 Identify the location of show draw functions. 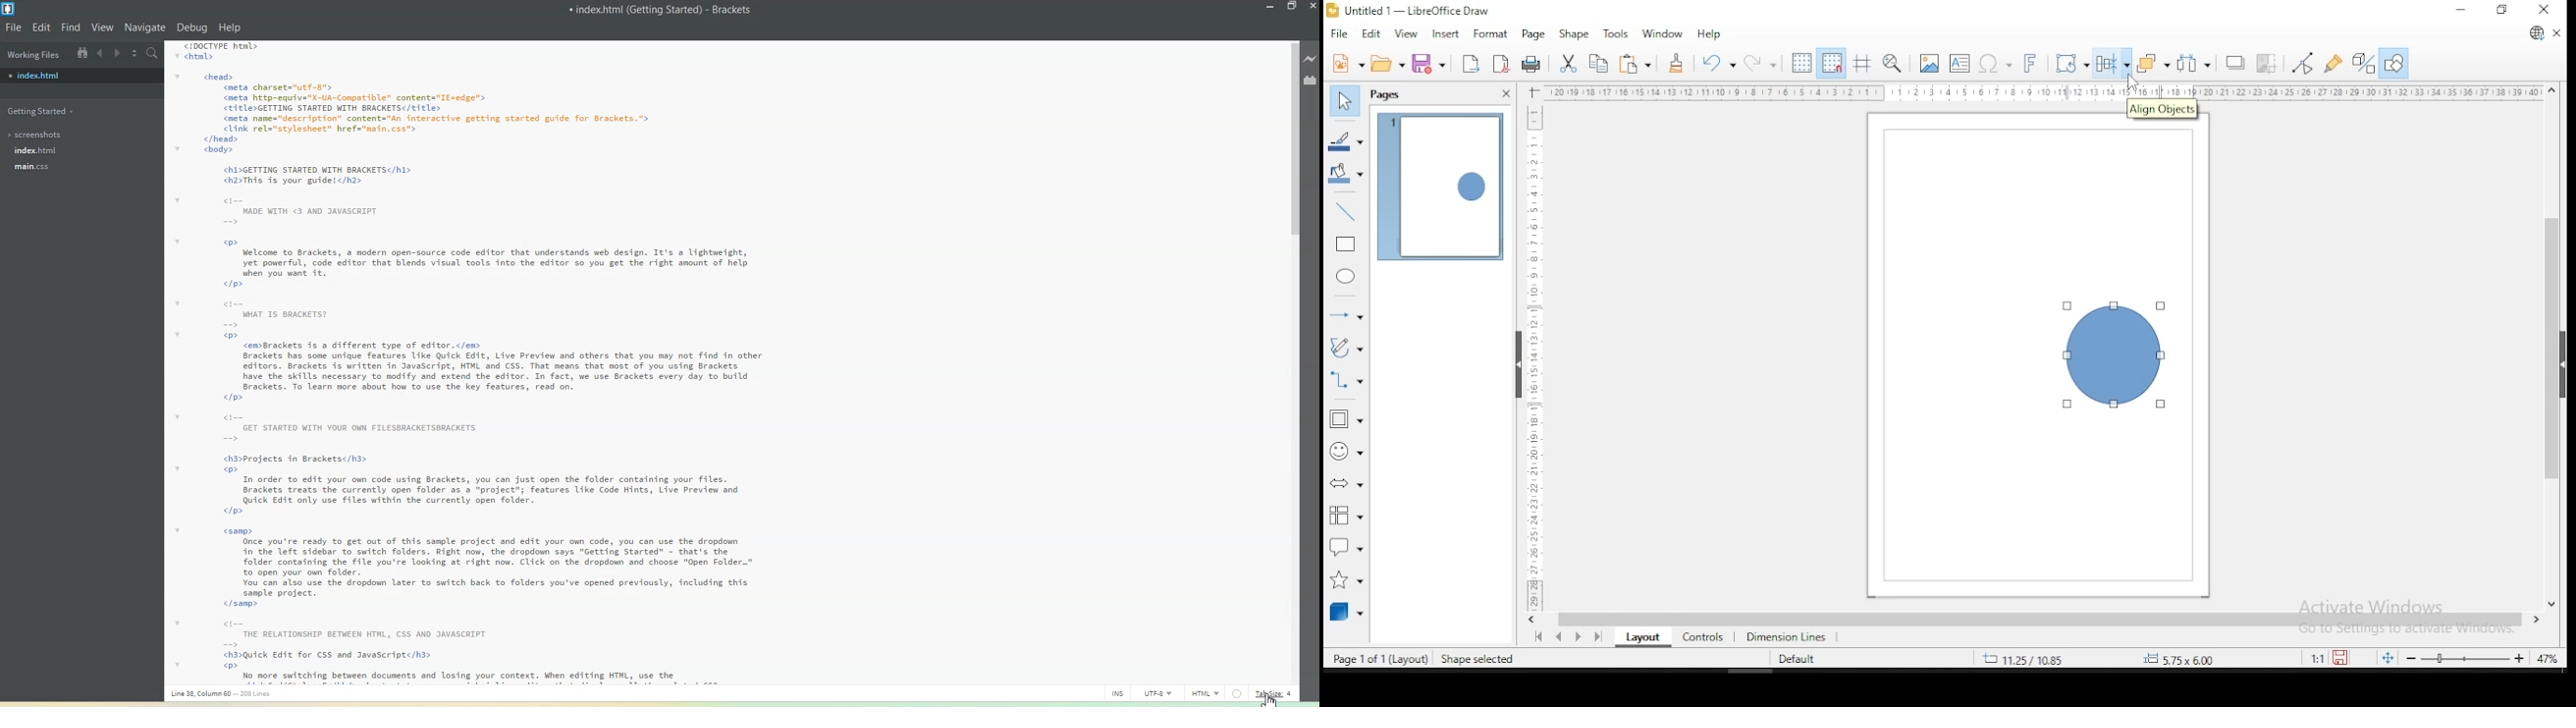
(2394, 64).